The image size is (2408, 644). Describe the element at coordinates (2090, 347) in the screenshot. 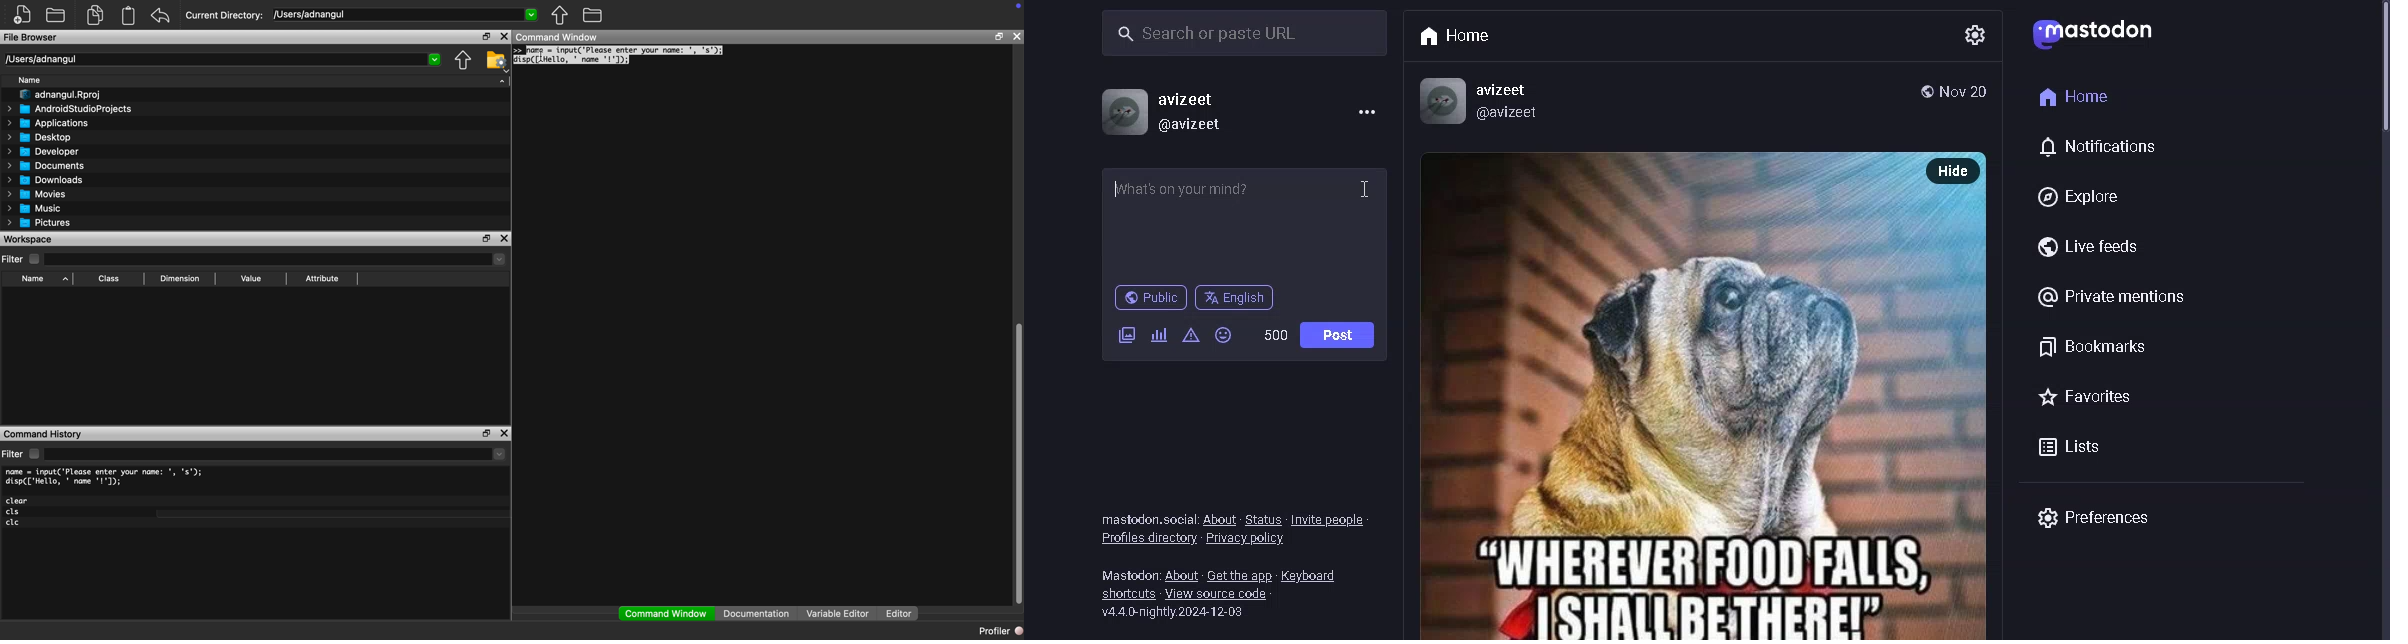

I see `bookmarks` at that location.